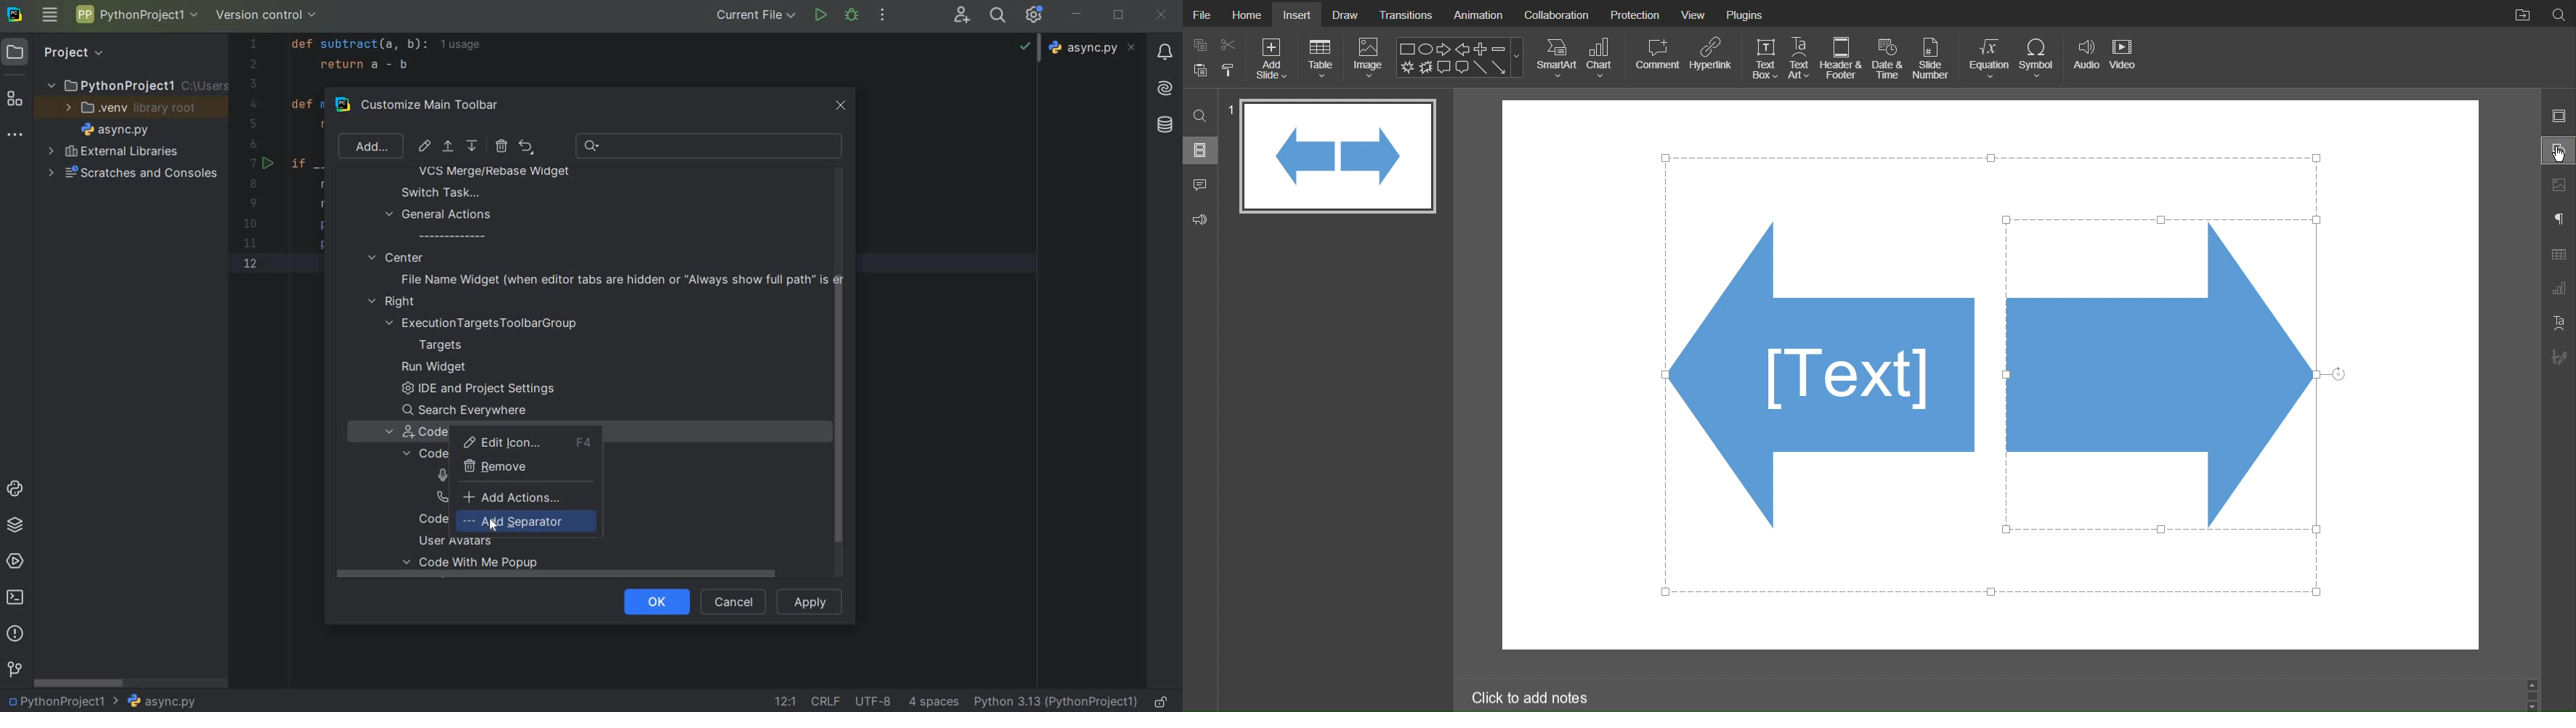 The height and width of the screenshot is (728, 2576). Describe the element at coordinates (267, 17) in the screenshot. I see `VERSION CONTROL` at that location.